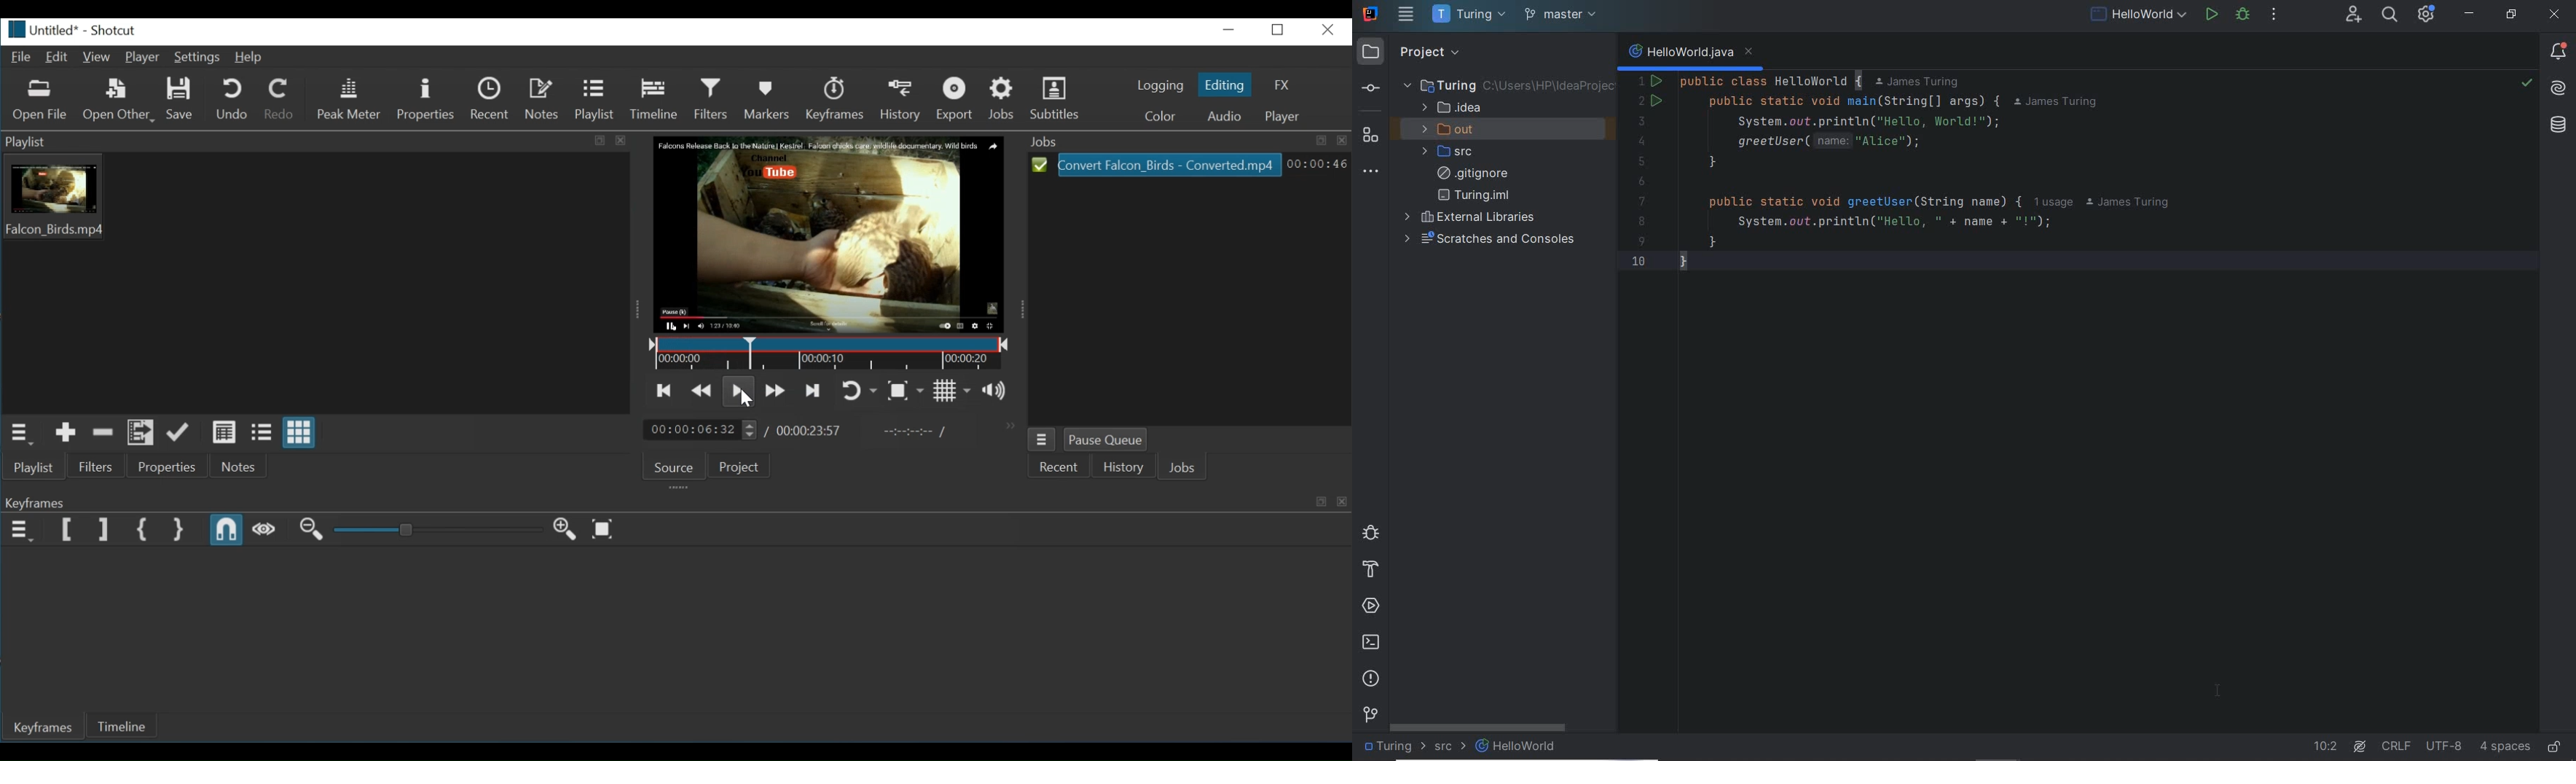 Image resolution: width=2576 pixels, height=784 pixels. I want to click on cursor, so click(746, 402).